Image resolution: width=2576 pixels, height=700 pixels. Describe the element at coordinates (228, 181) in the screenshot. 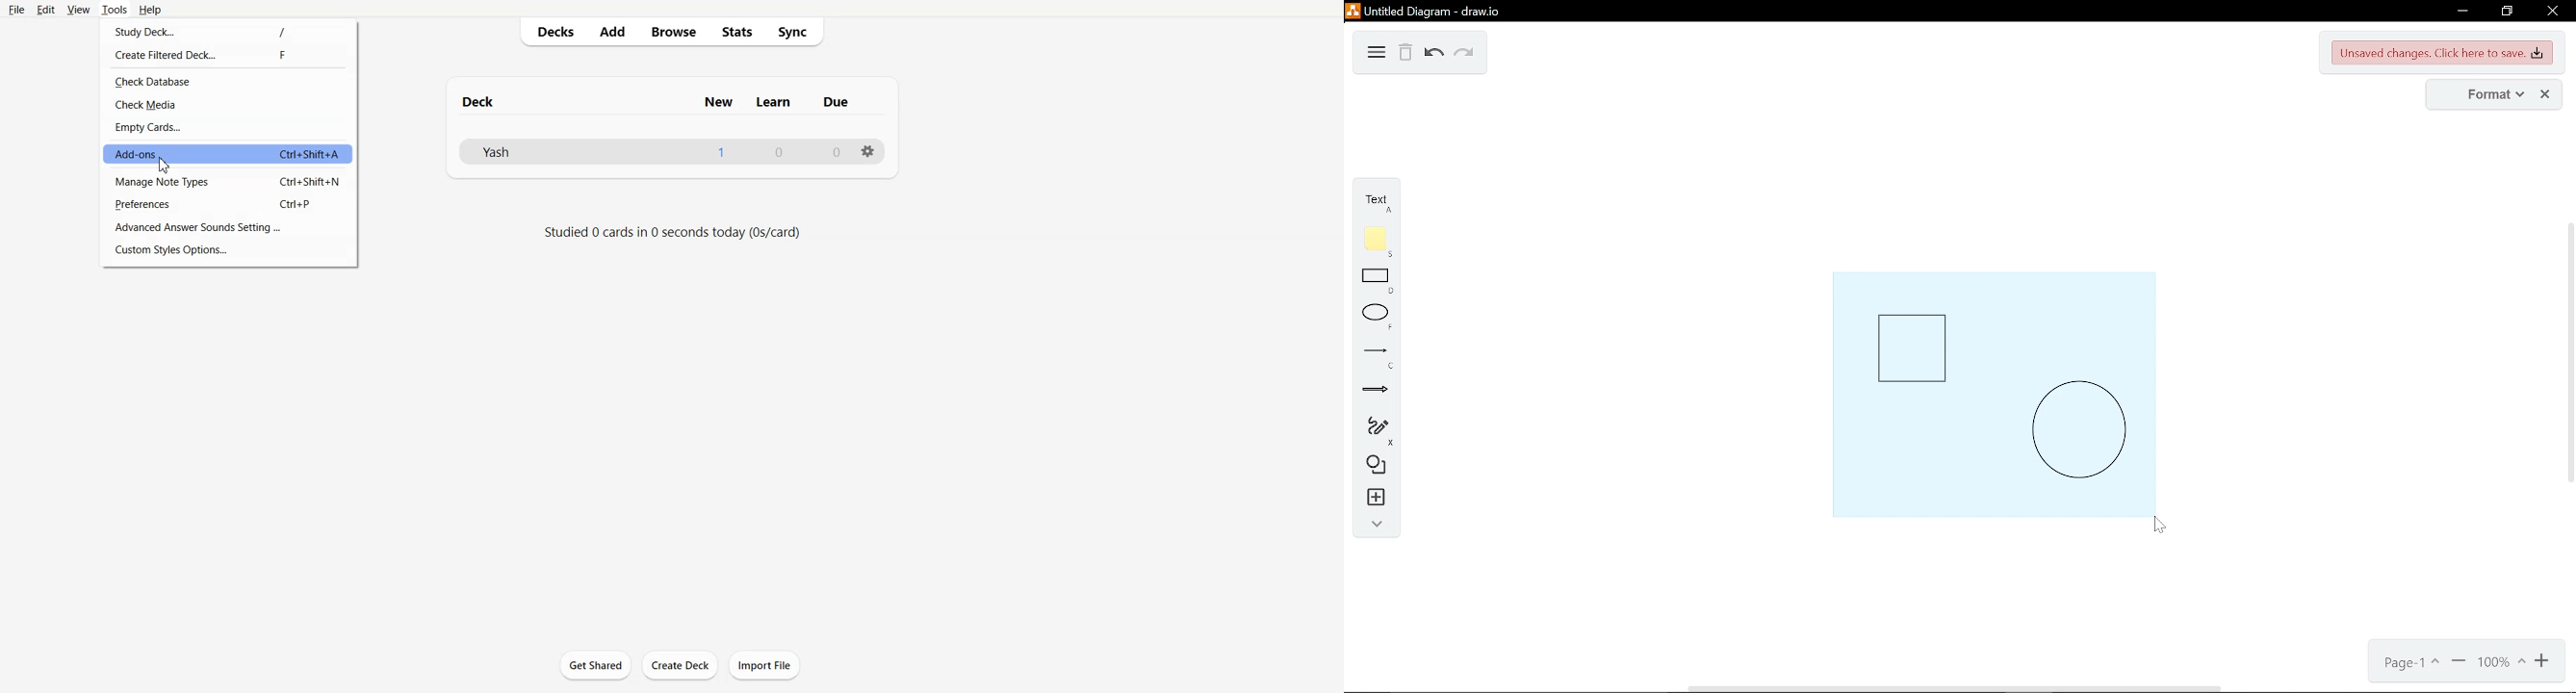

I see `Manage note Types` at that location.